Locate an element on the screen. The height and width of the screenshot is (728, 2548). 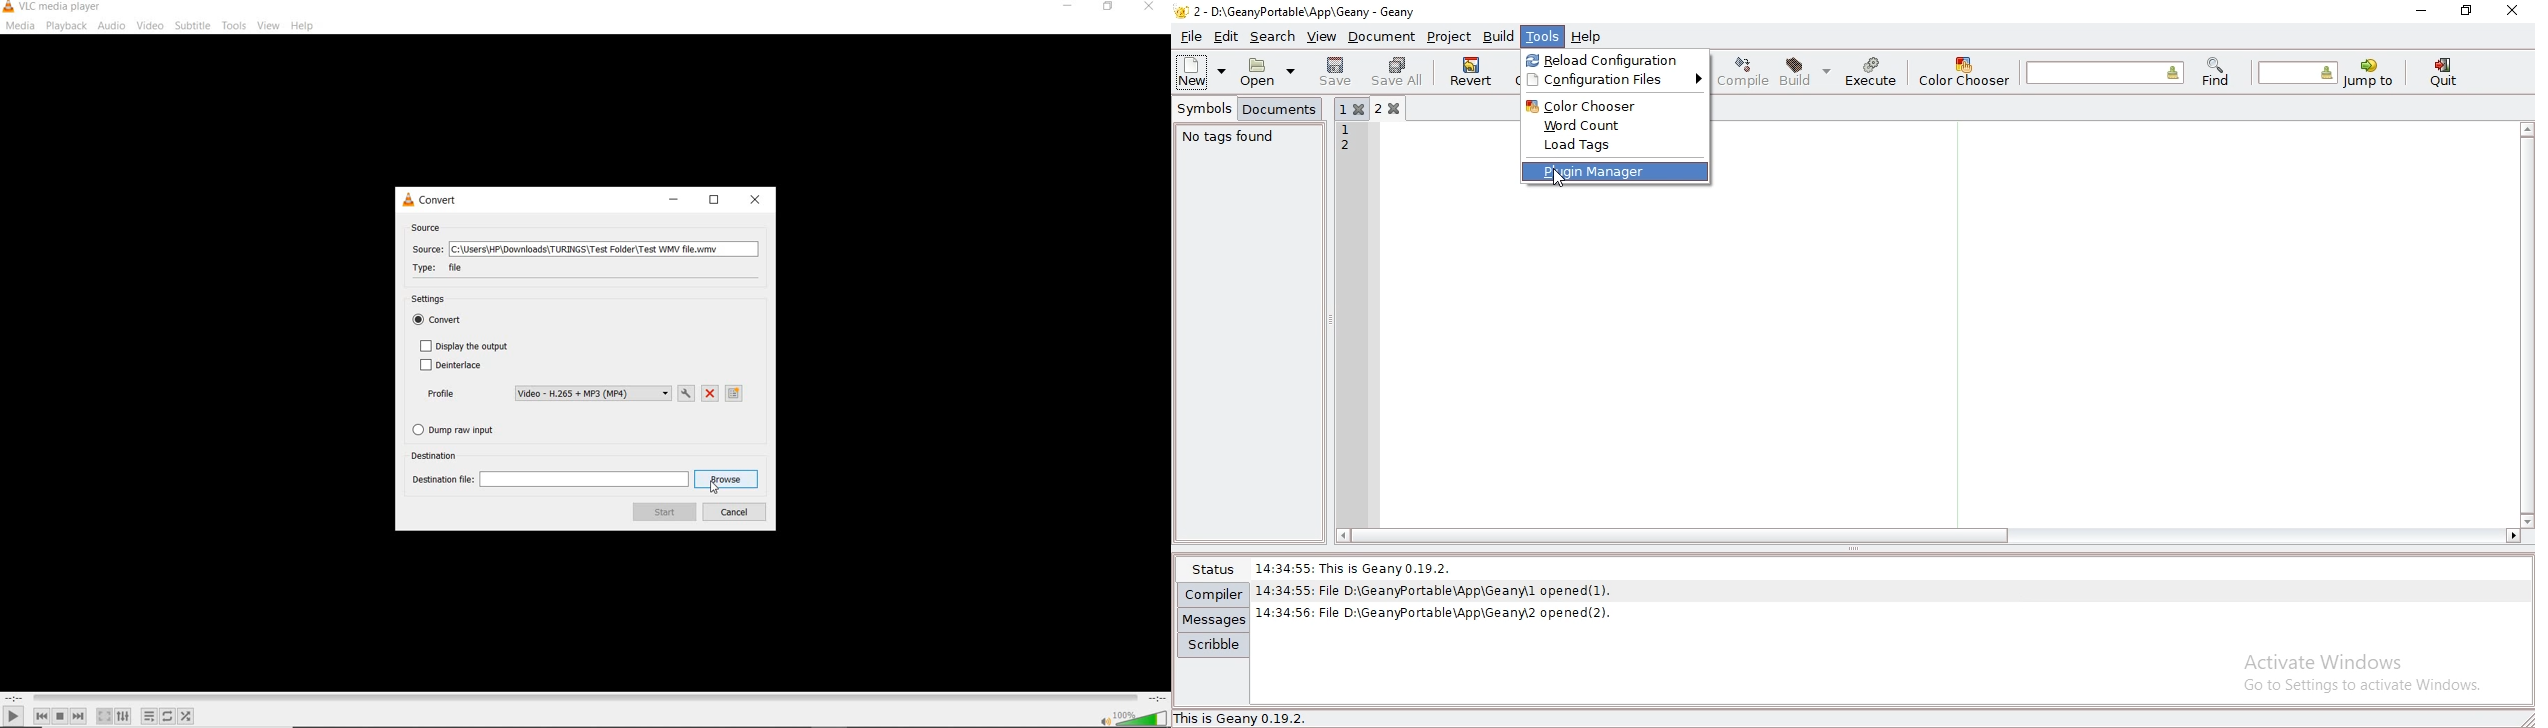
stop is located at coordinates (60, 716).